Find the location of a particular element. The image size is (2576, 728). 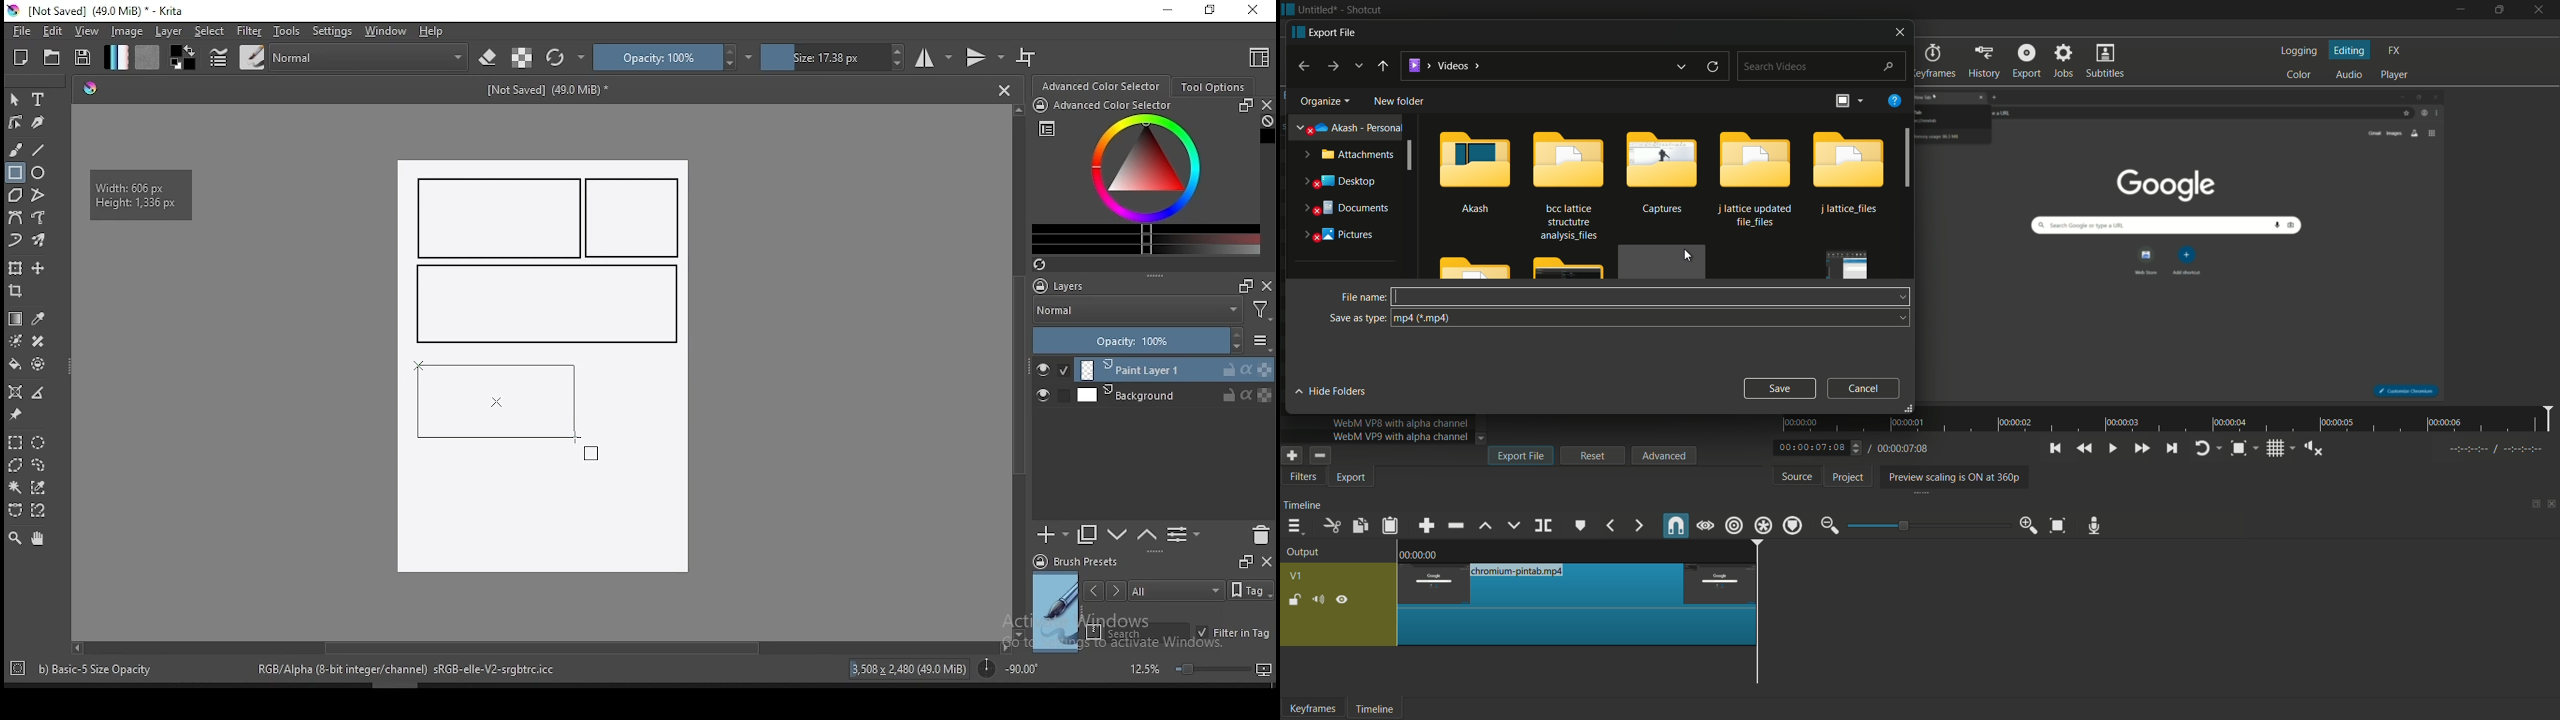

export is located at coordinates (2027, 60).